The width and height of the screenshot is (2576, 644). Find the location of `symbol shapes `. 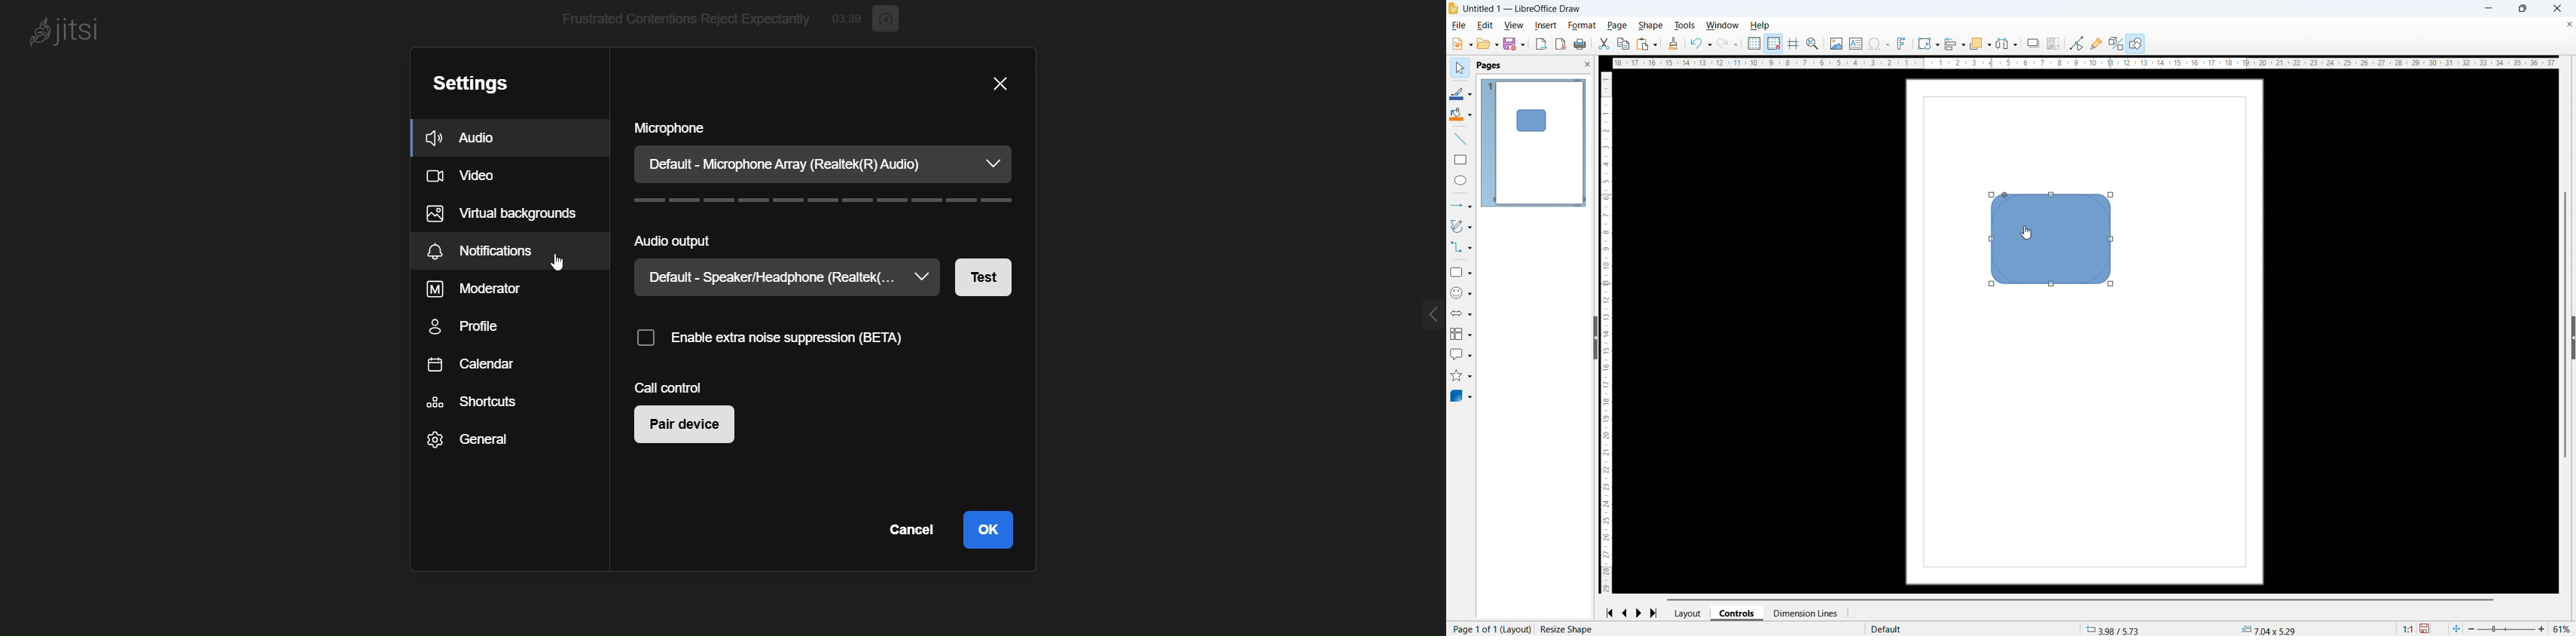

symbol shapes  is located at coordinates (1460, 293).